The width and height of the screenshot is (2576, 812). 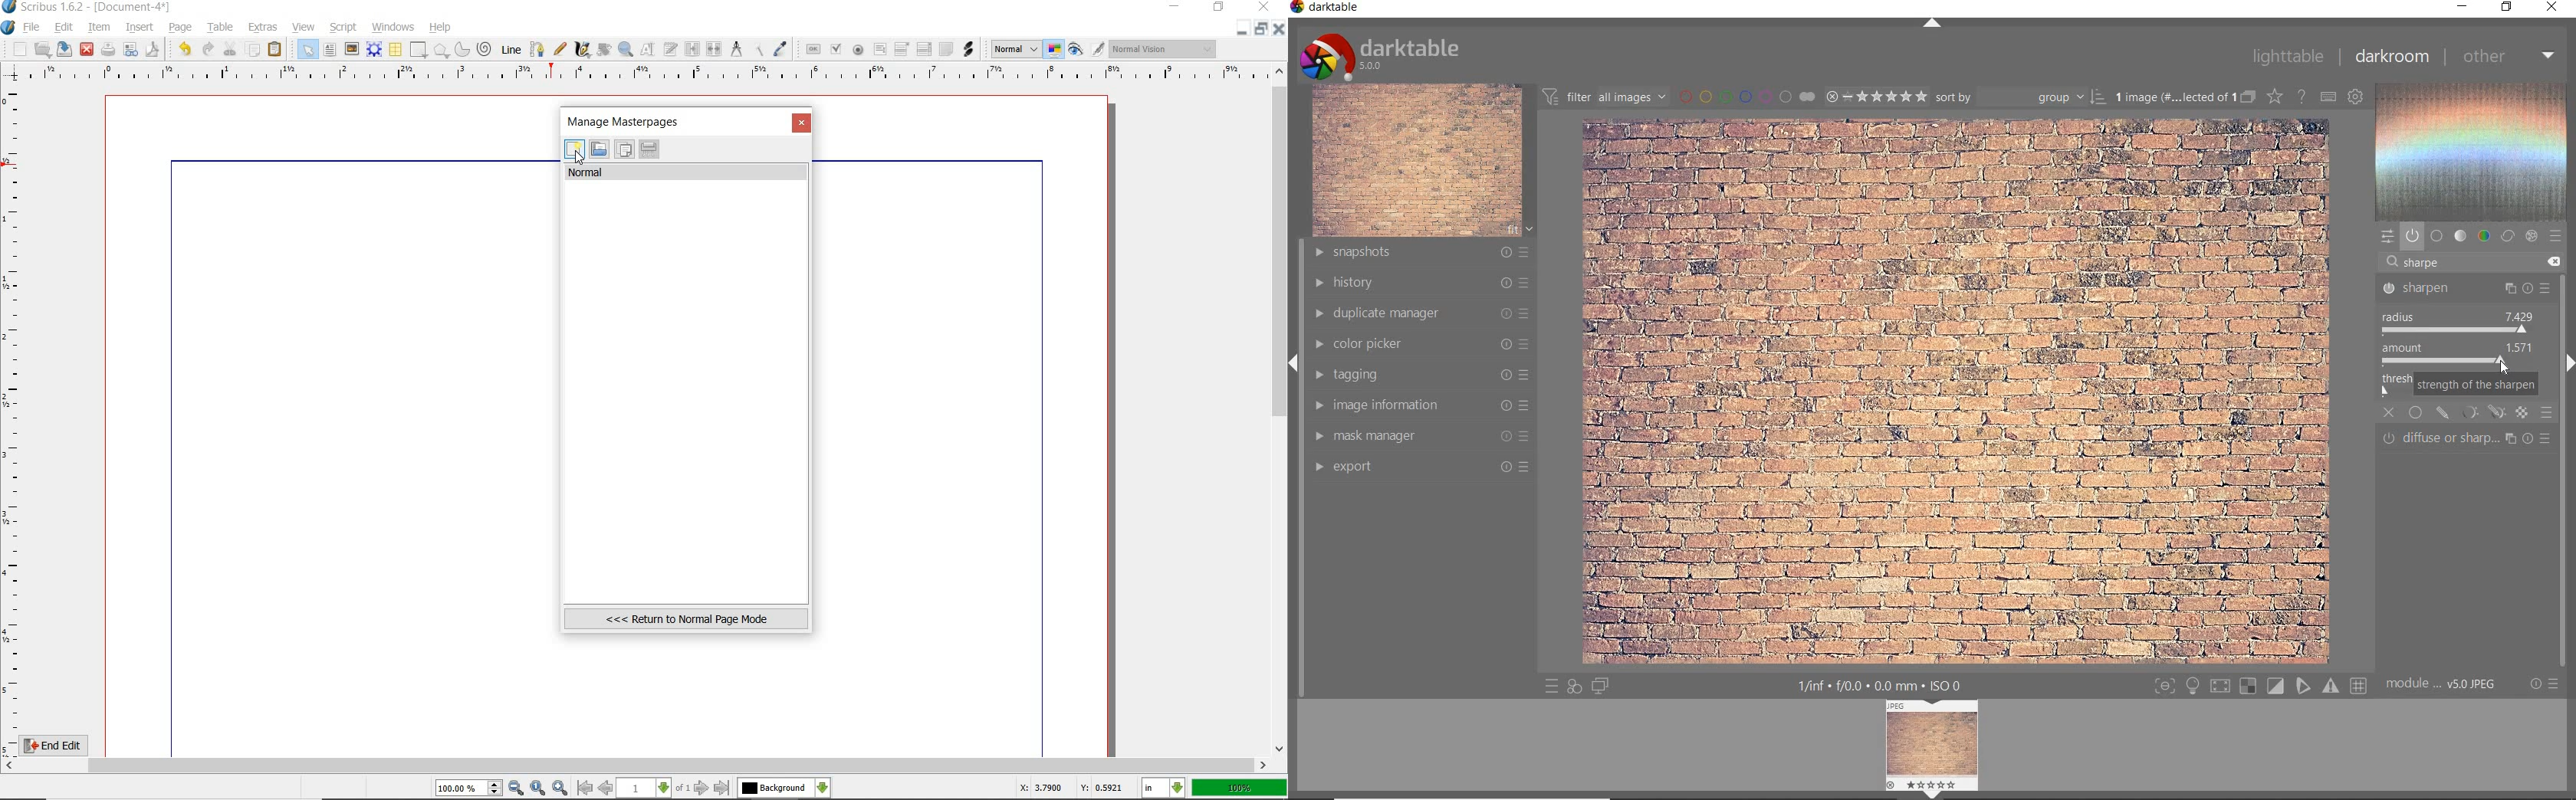 I want to click on image frame, so click(x=352, y=49).